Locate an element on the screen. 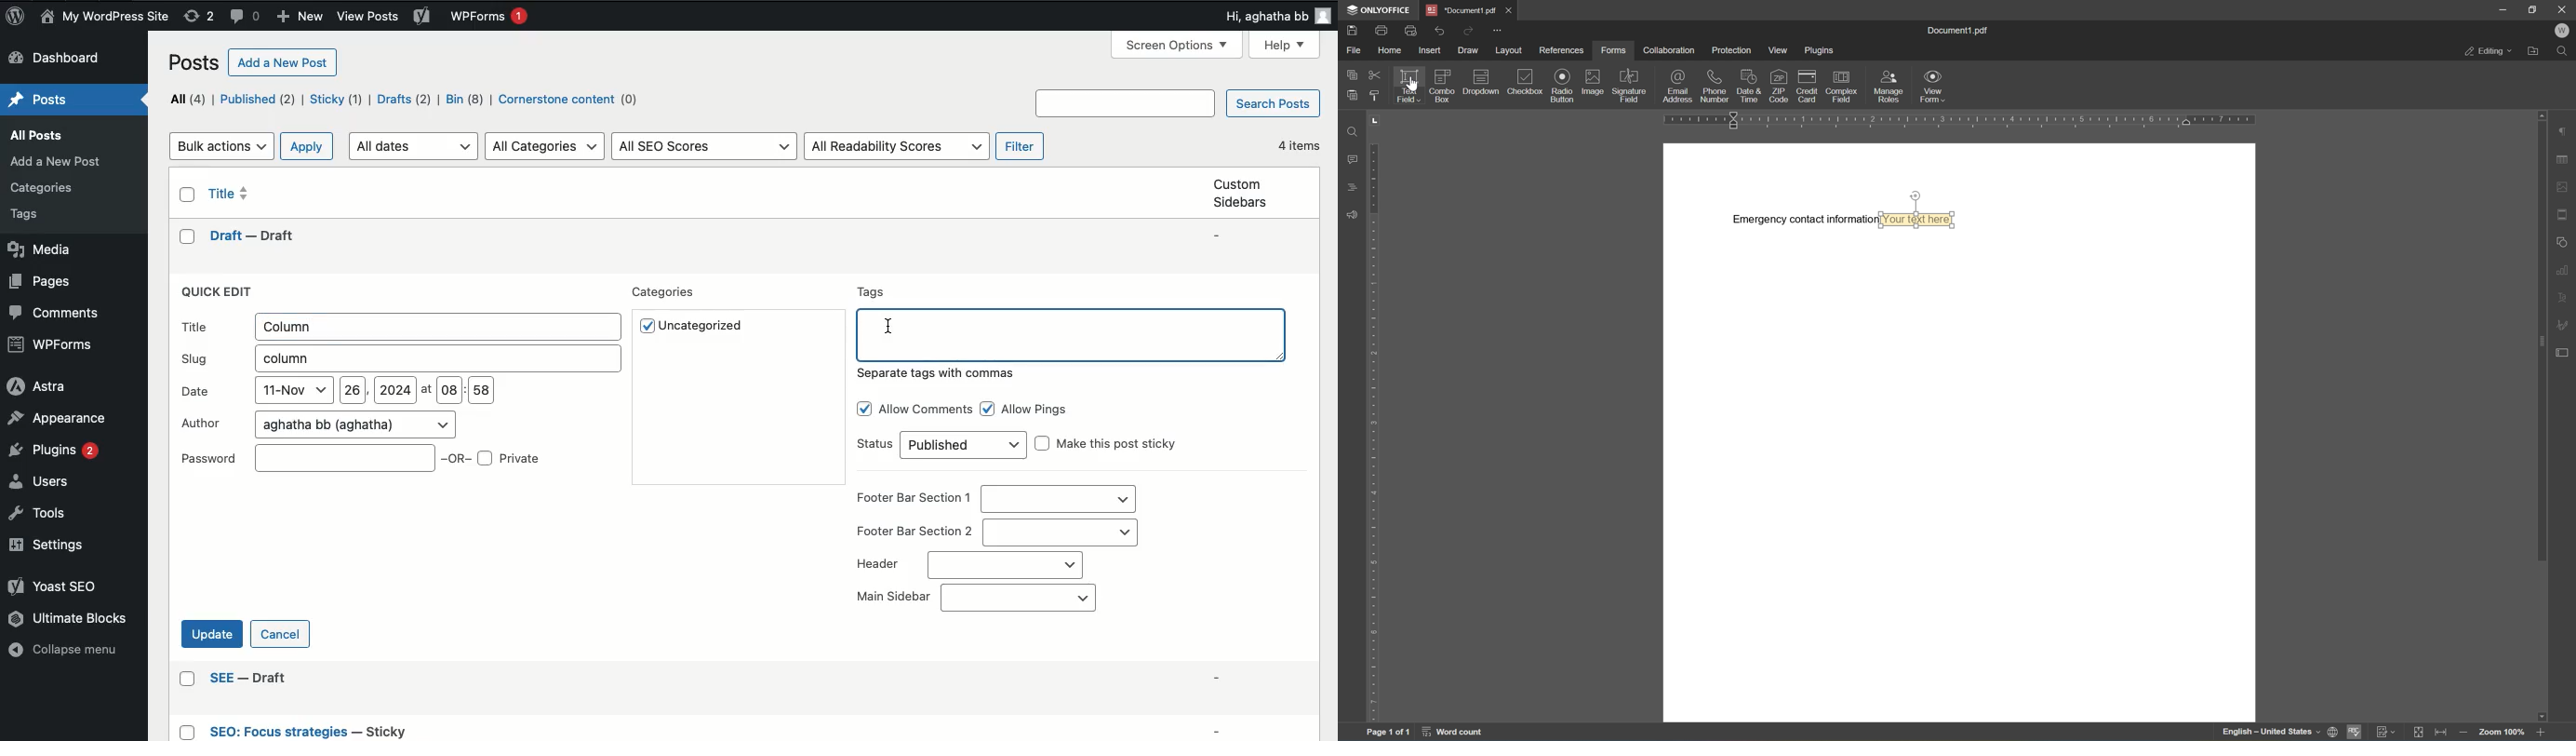  Password is located at coordinates (305, 457).